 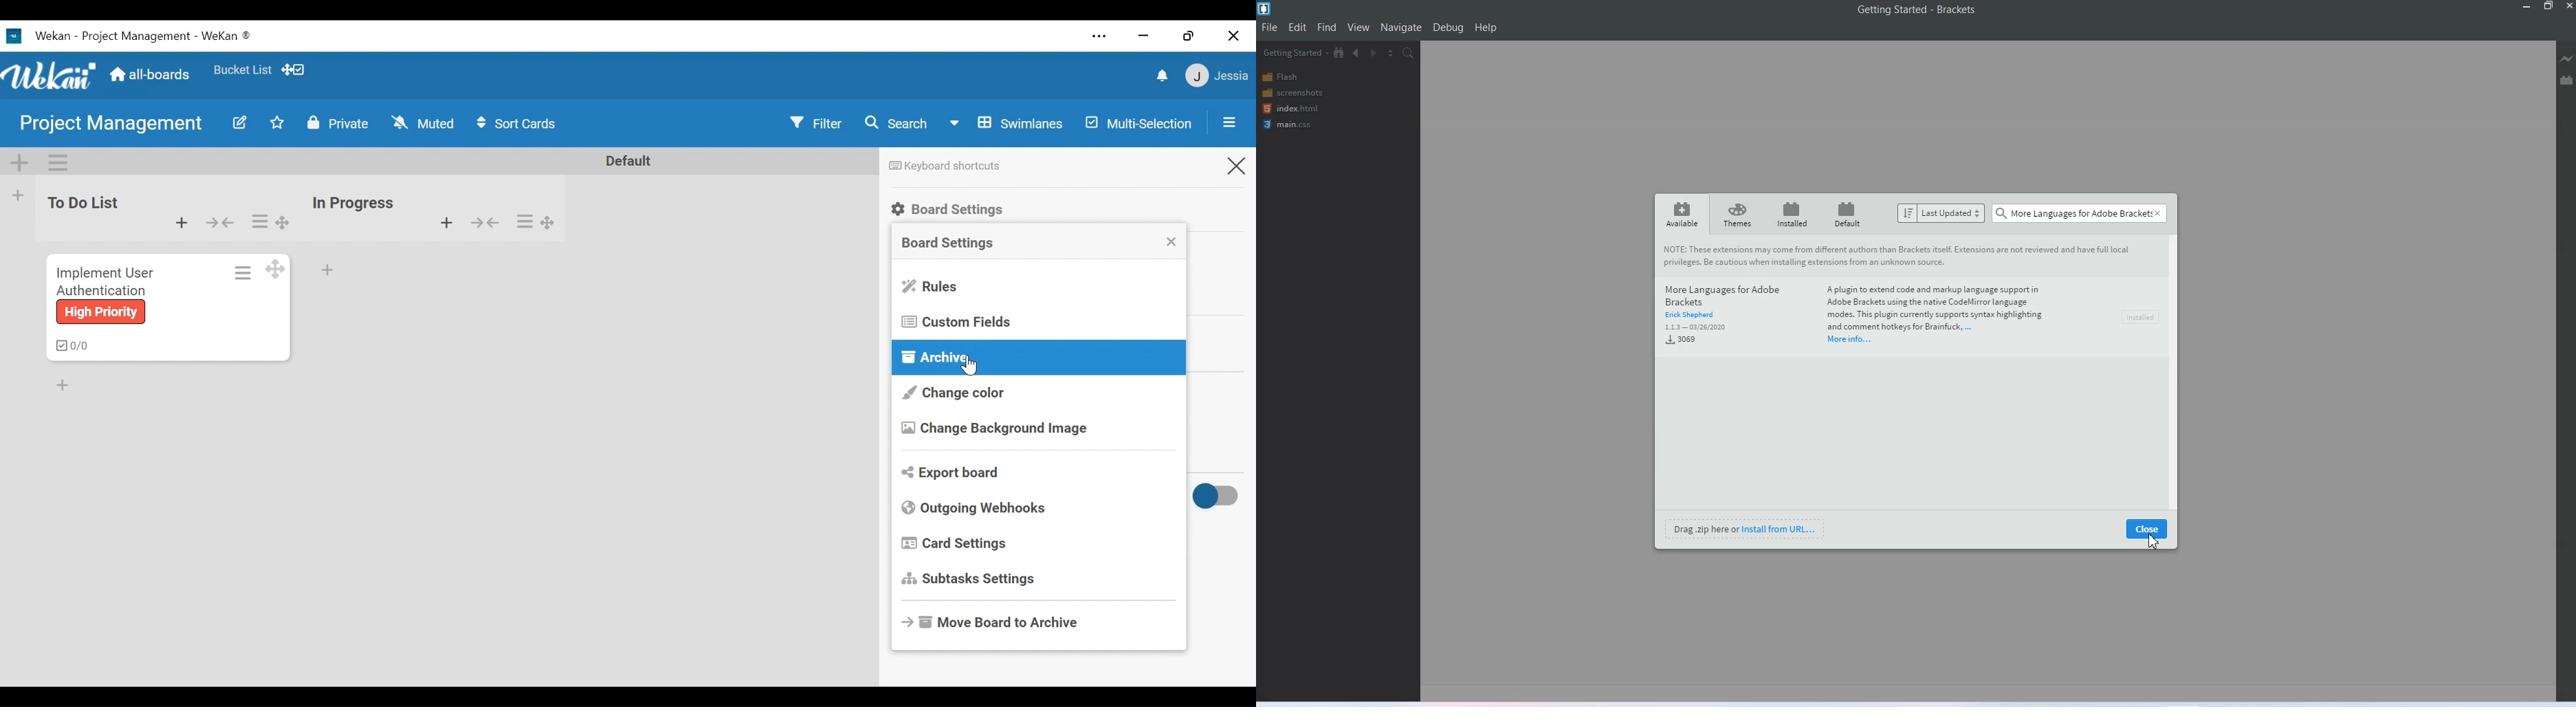 What do you see at coordinates (2146, 527) in the screenshot?
I see `Close` at bounding box center [2146, 527].